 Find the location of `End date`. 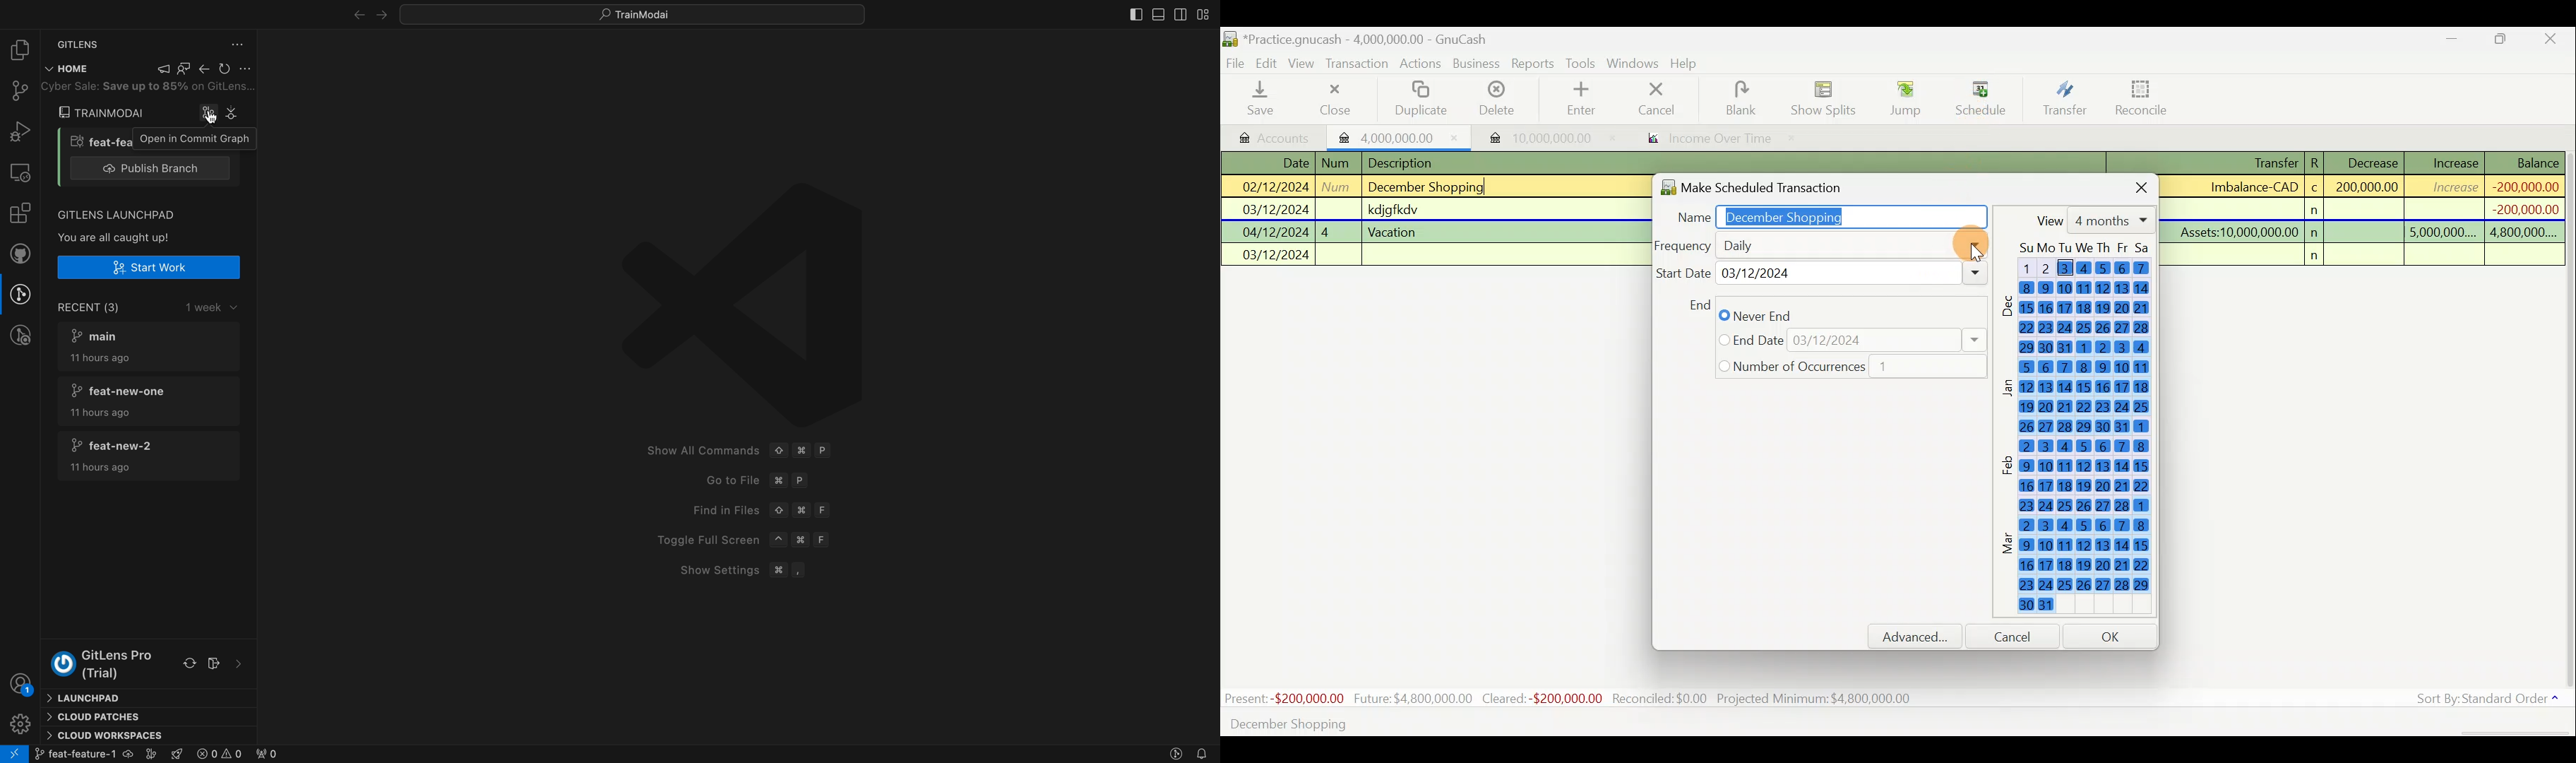

End date is located at coordinates (1851, 341).